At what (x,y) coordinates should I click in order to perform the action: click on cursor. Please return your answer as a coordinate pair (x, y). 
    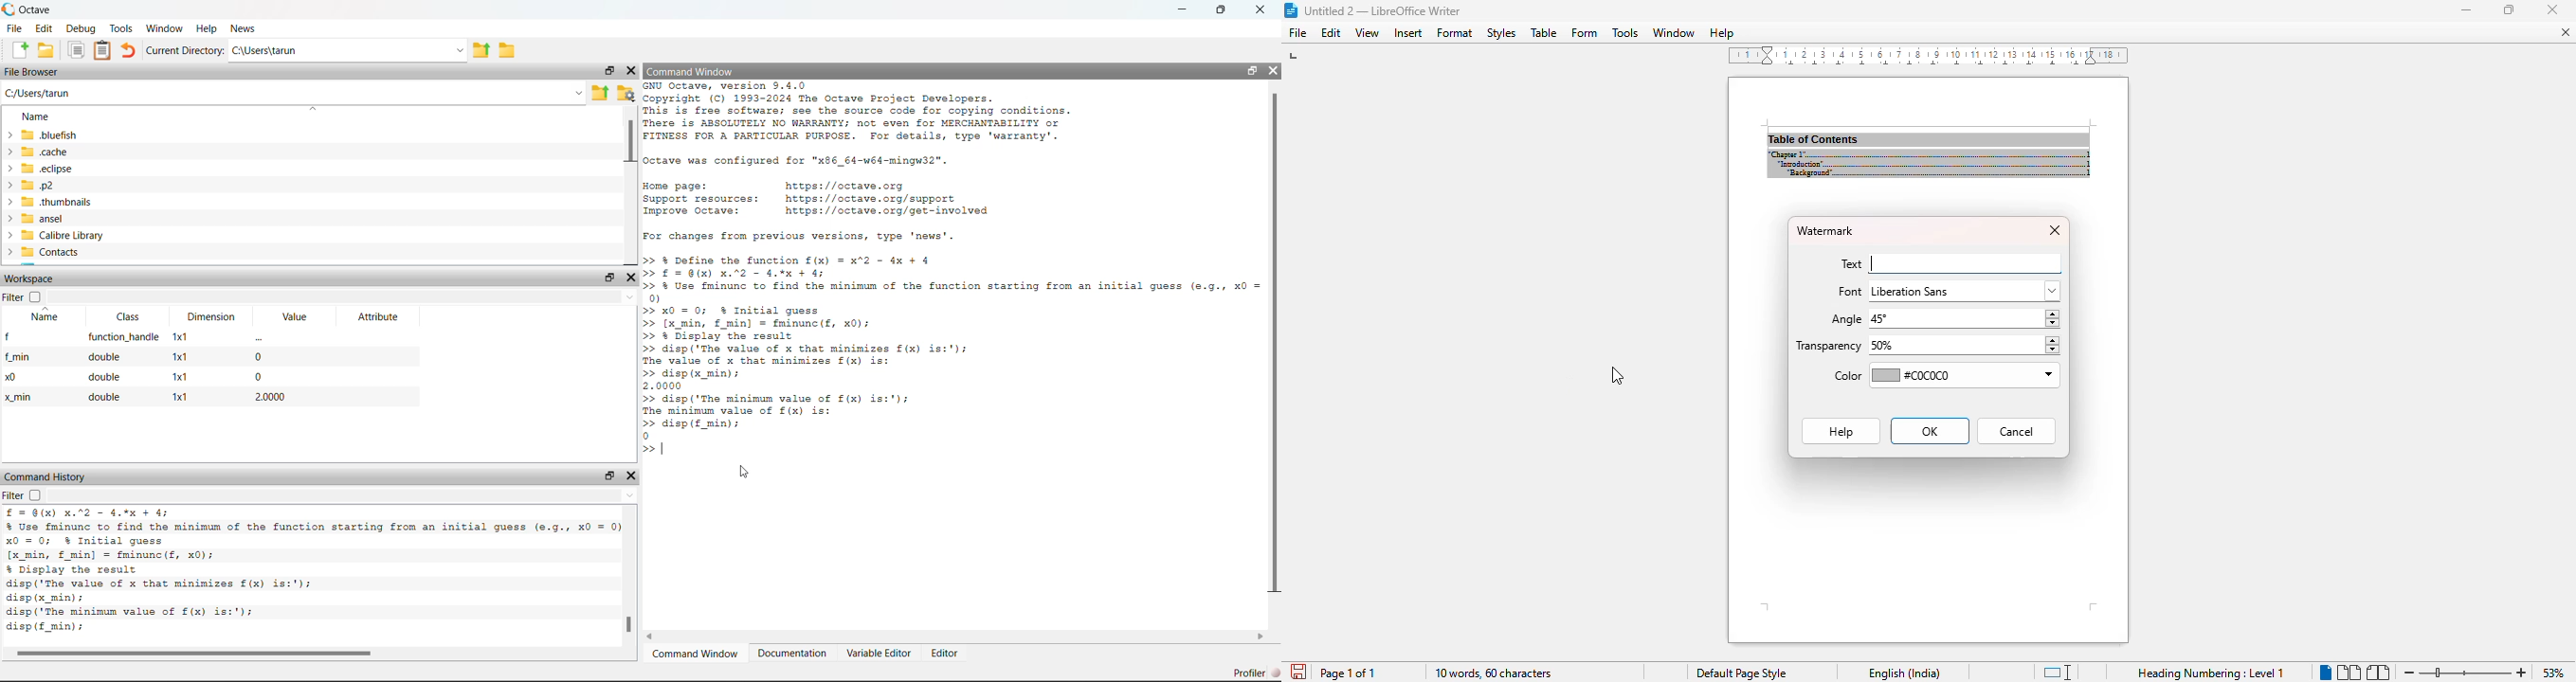
    Looking at the image, I should click on (1618, 376).